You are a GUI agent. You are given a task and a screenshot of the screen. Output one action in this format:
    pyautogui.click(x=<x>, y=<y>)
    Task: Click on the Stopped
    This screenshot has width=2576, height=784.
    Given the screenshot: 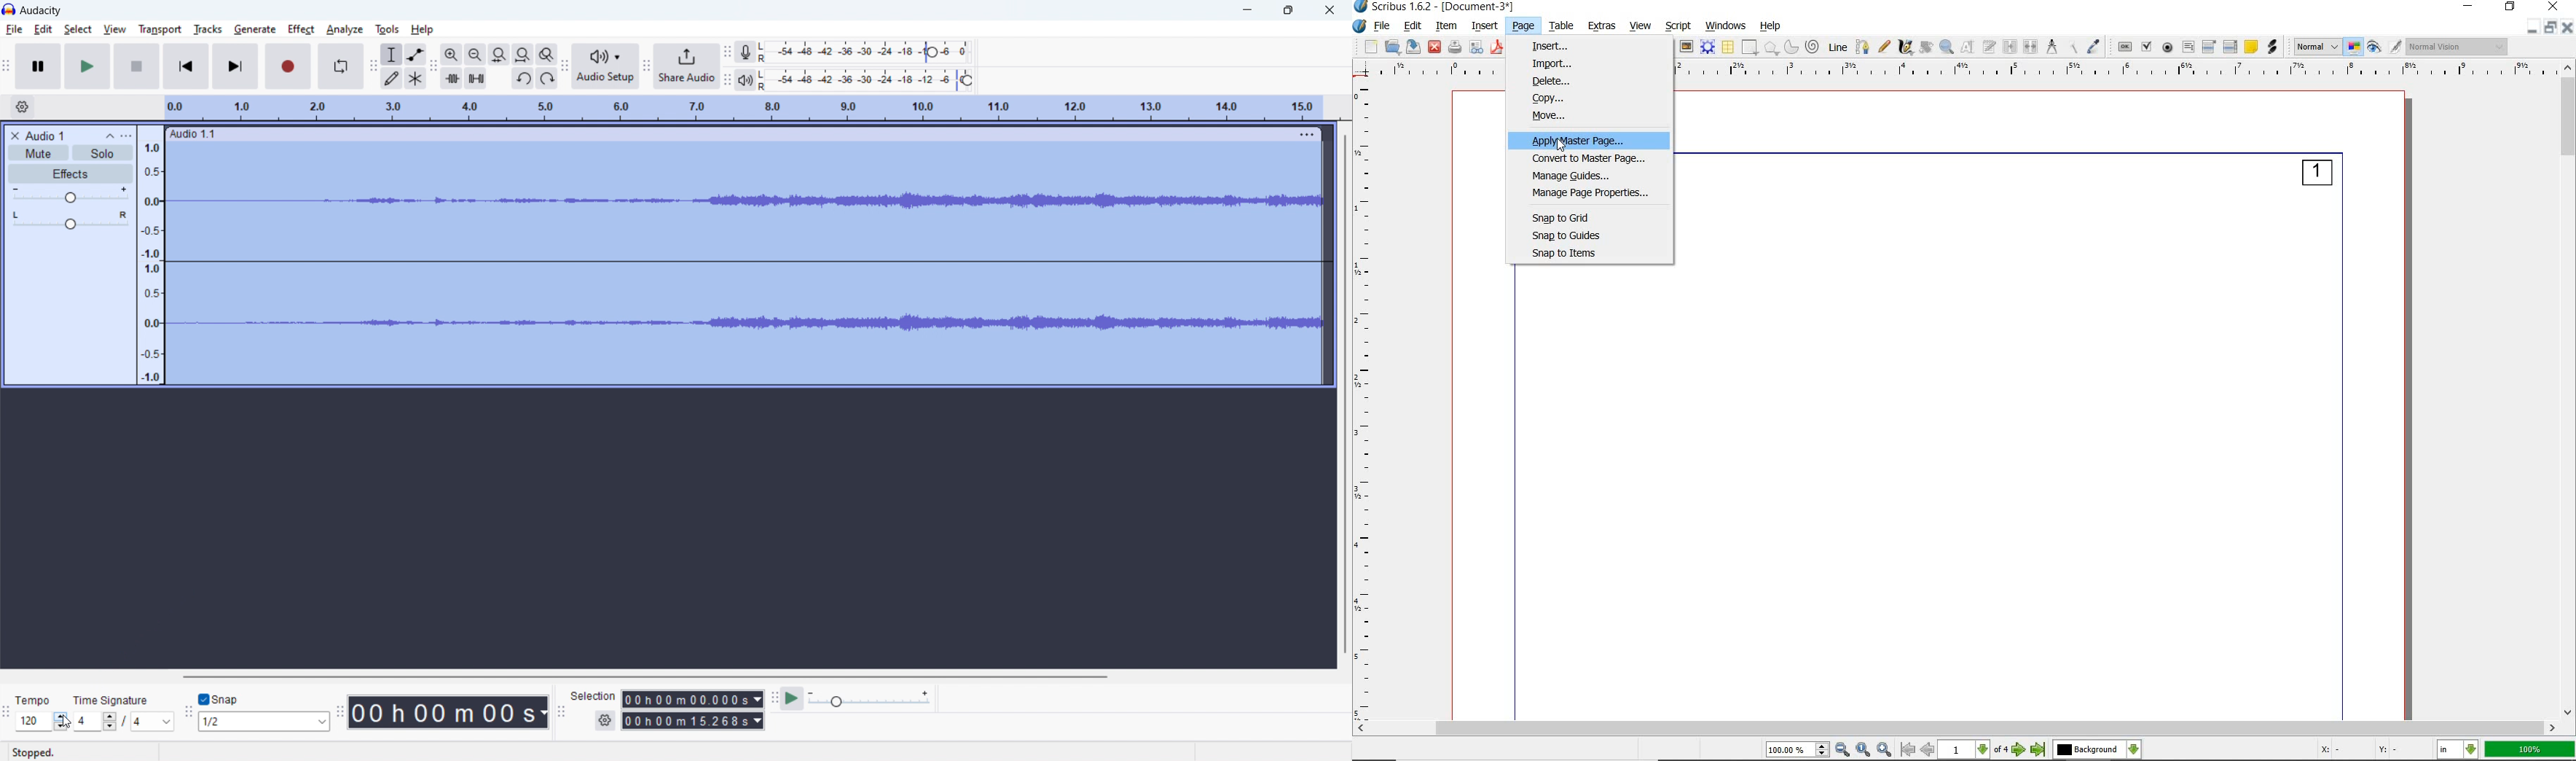 What is the action you would take?
    pyautogui.click(x=35, y=750)
    